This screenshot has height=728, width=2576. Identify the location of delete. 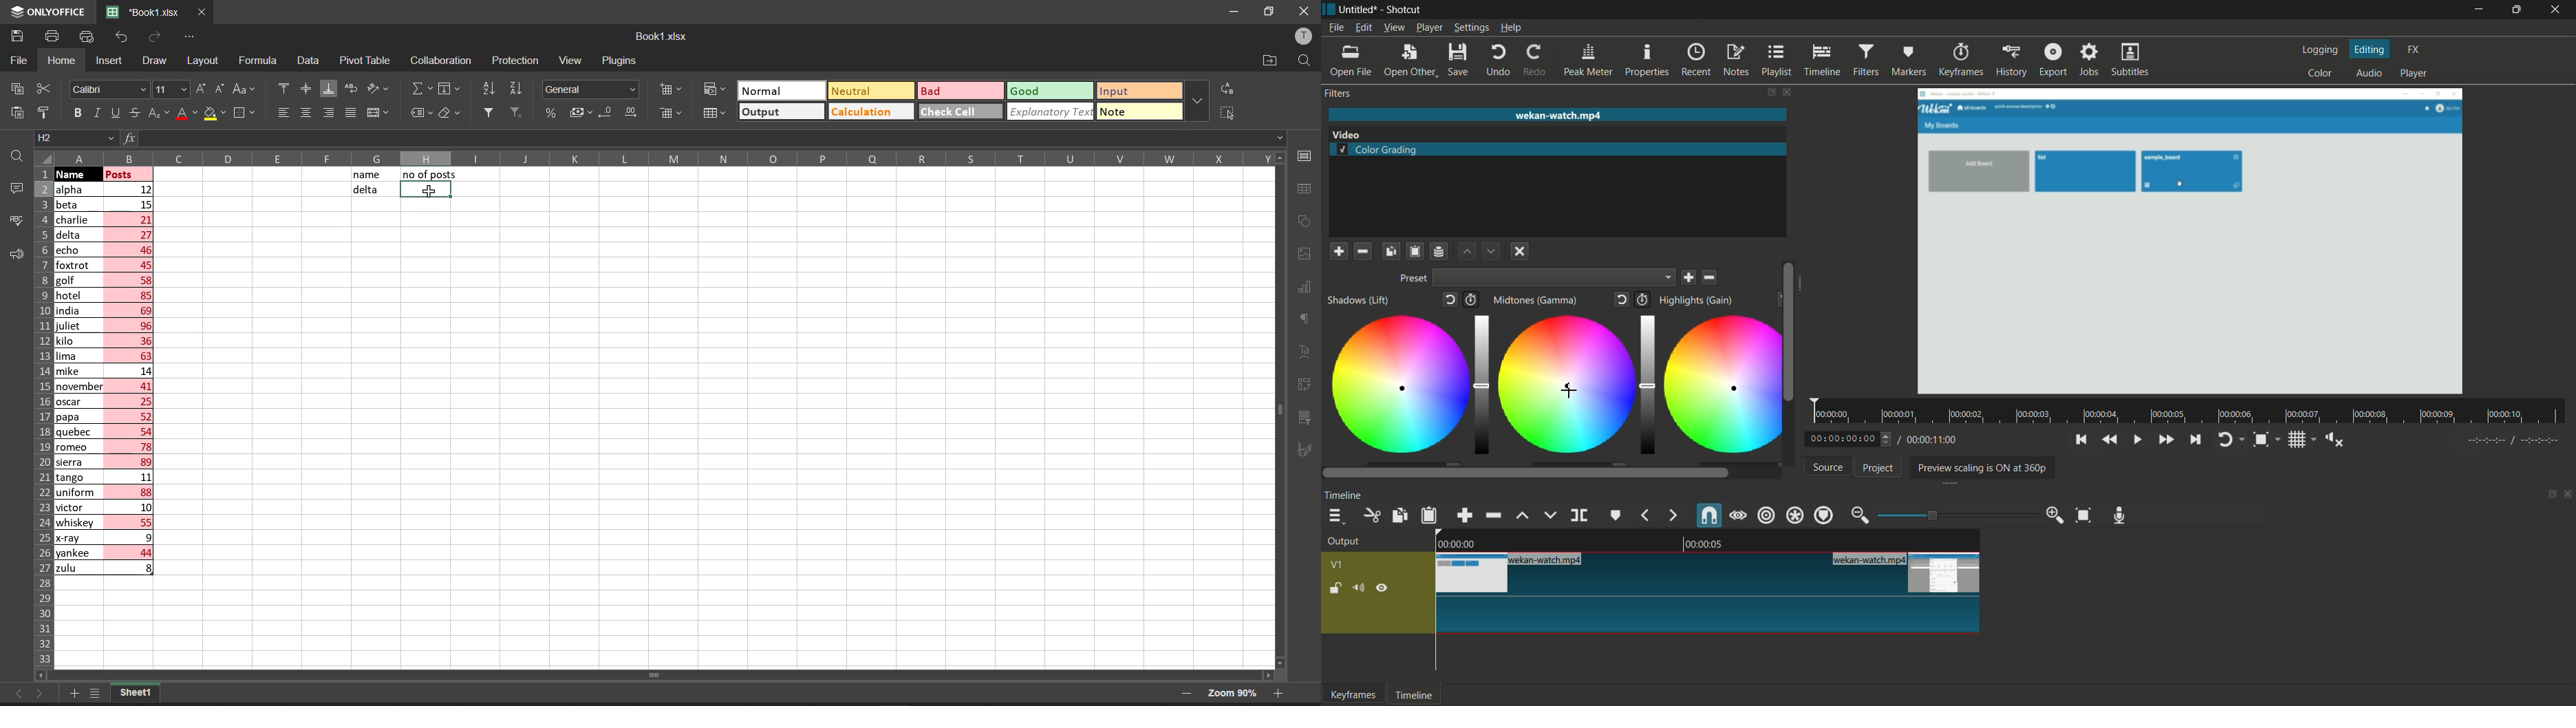
(1711, 277).